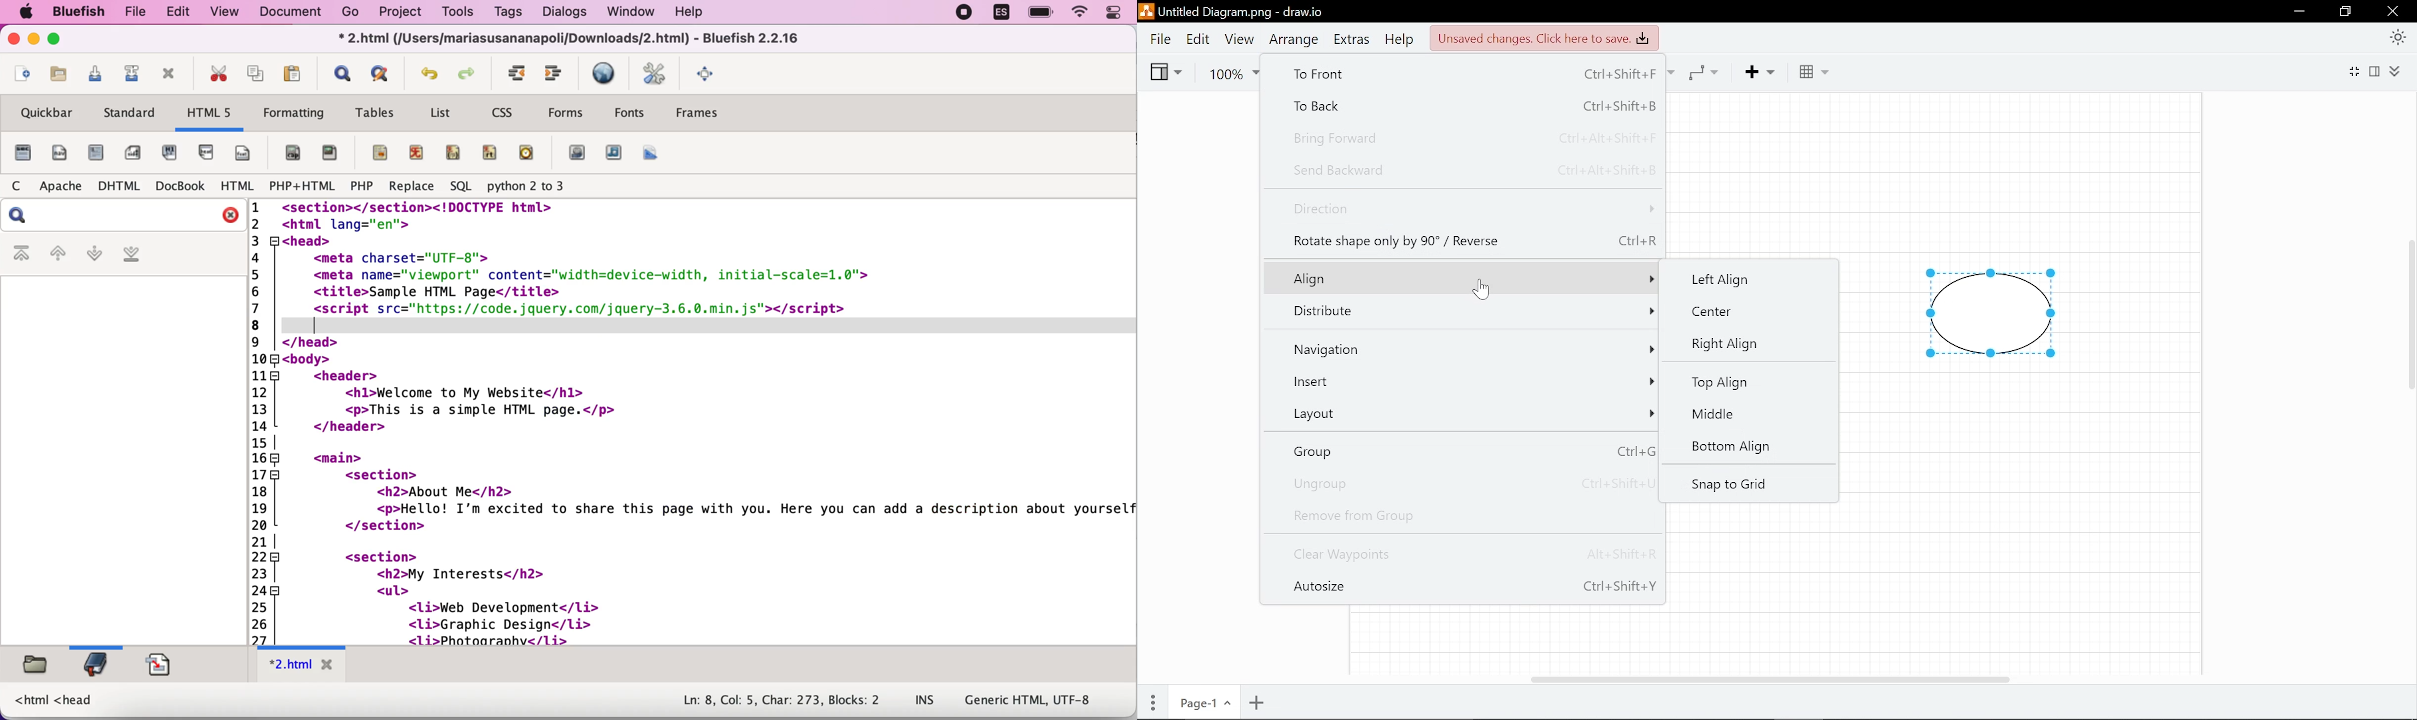 Image resolution: width=2436 pixels, height=728 pixels. Describe the element at coordinates (20, 77) in the screenshot. I see `new file` at that location.